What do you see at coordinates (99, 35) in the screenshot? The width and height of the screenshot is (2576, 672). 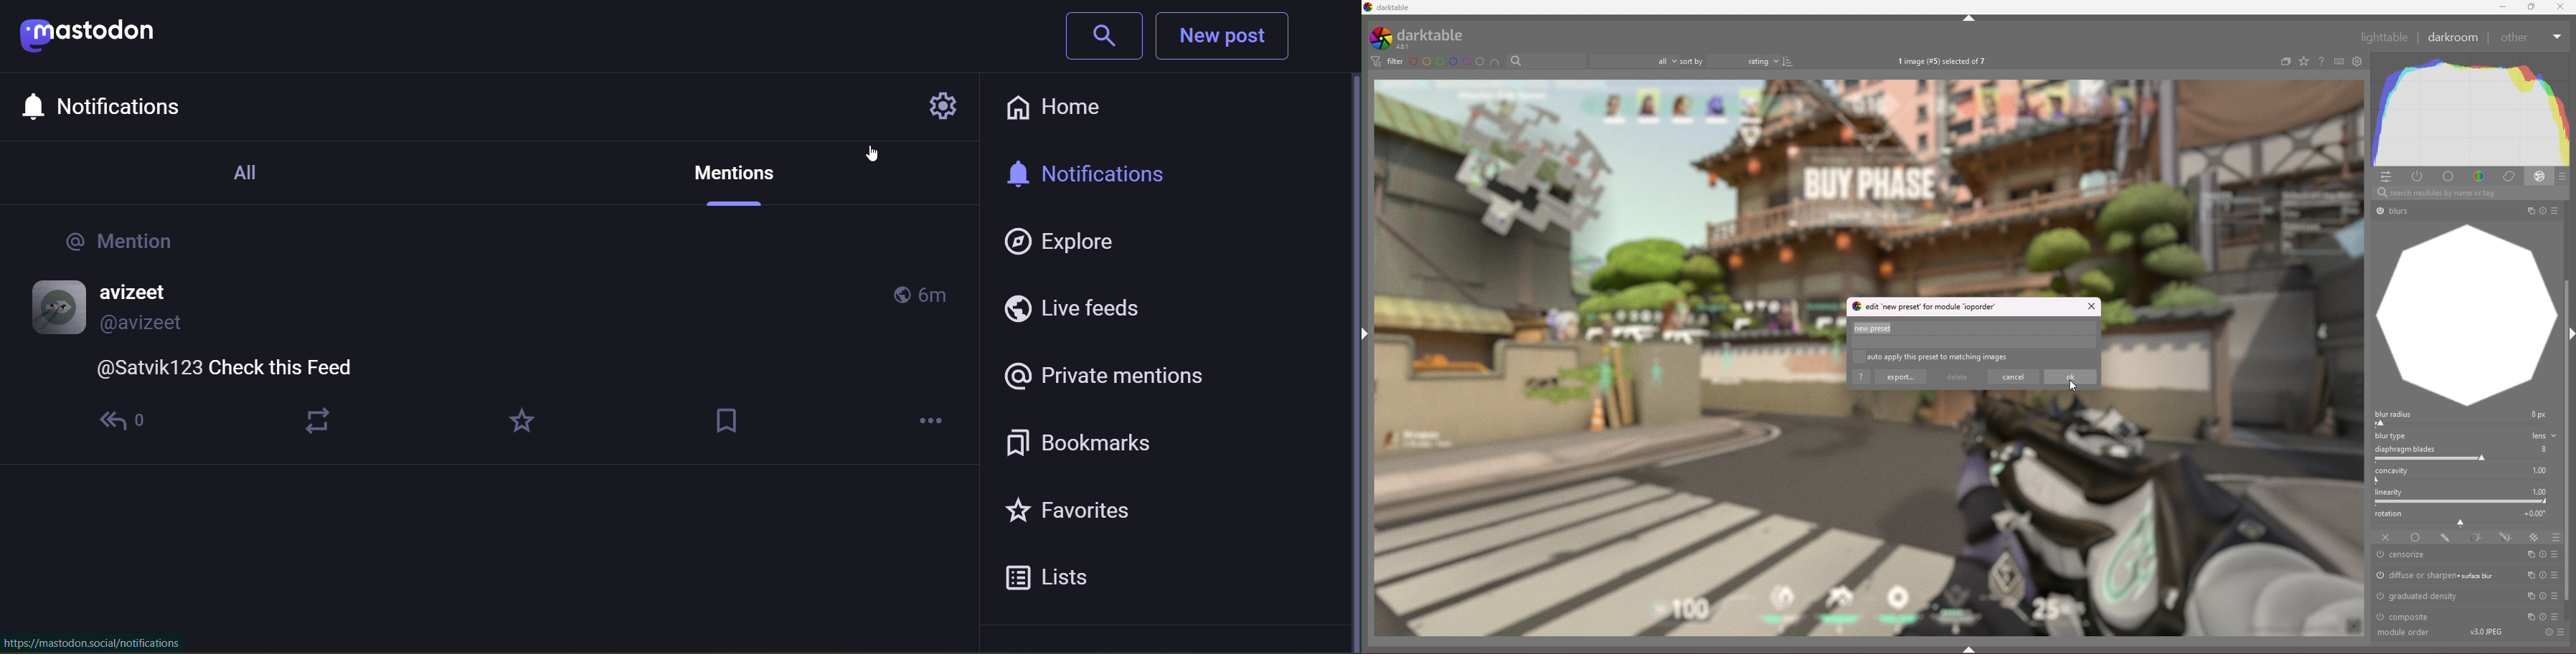 I see `mastodon` at bounding box center [99, 35].